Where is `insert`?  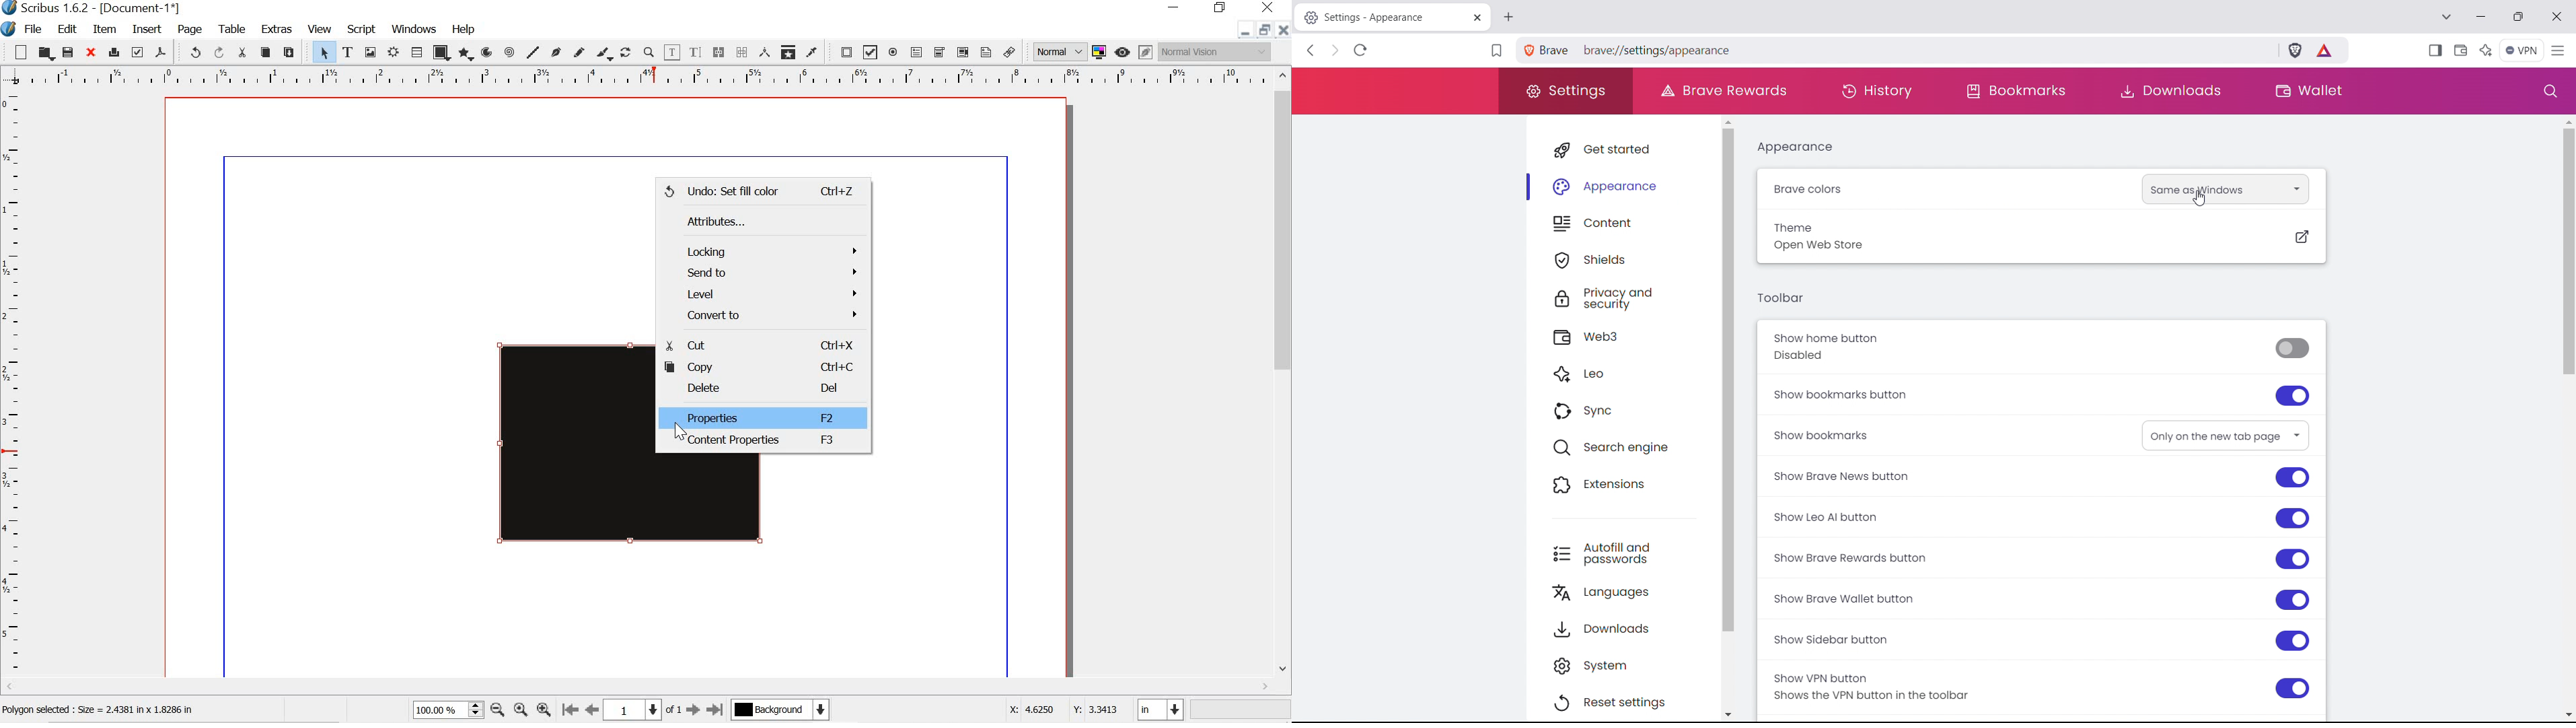 insert is located at coordinates (146, 29).